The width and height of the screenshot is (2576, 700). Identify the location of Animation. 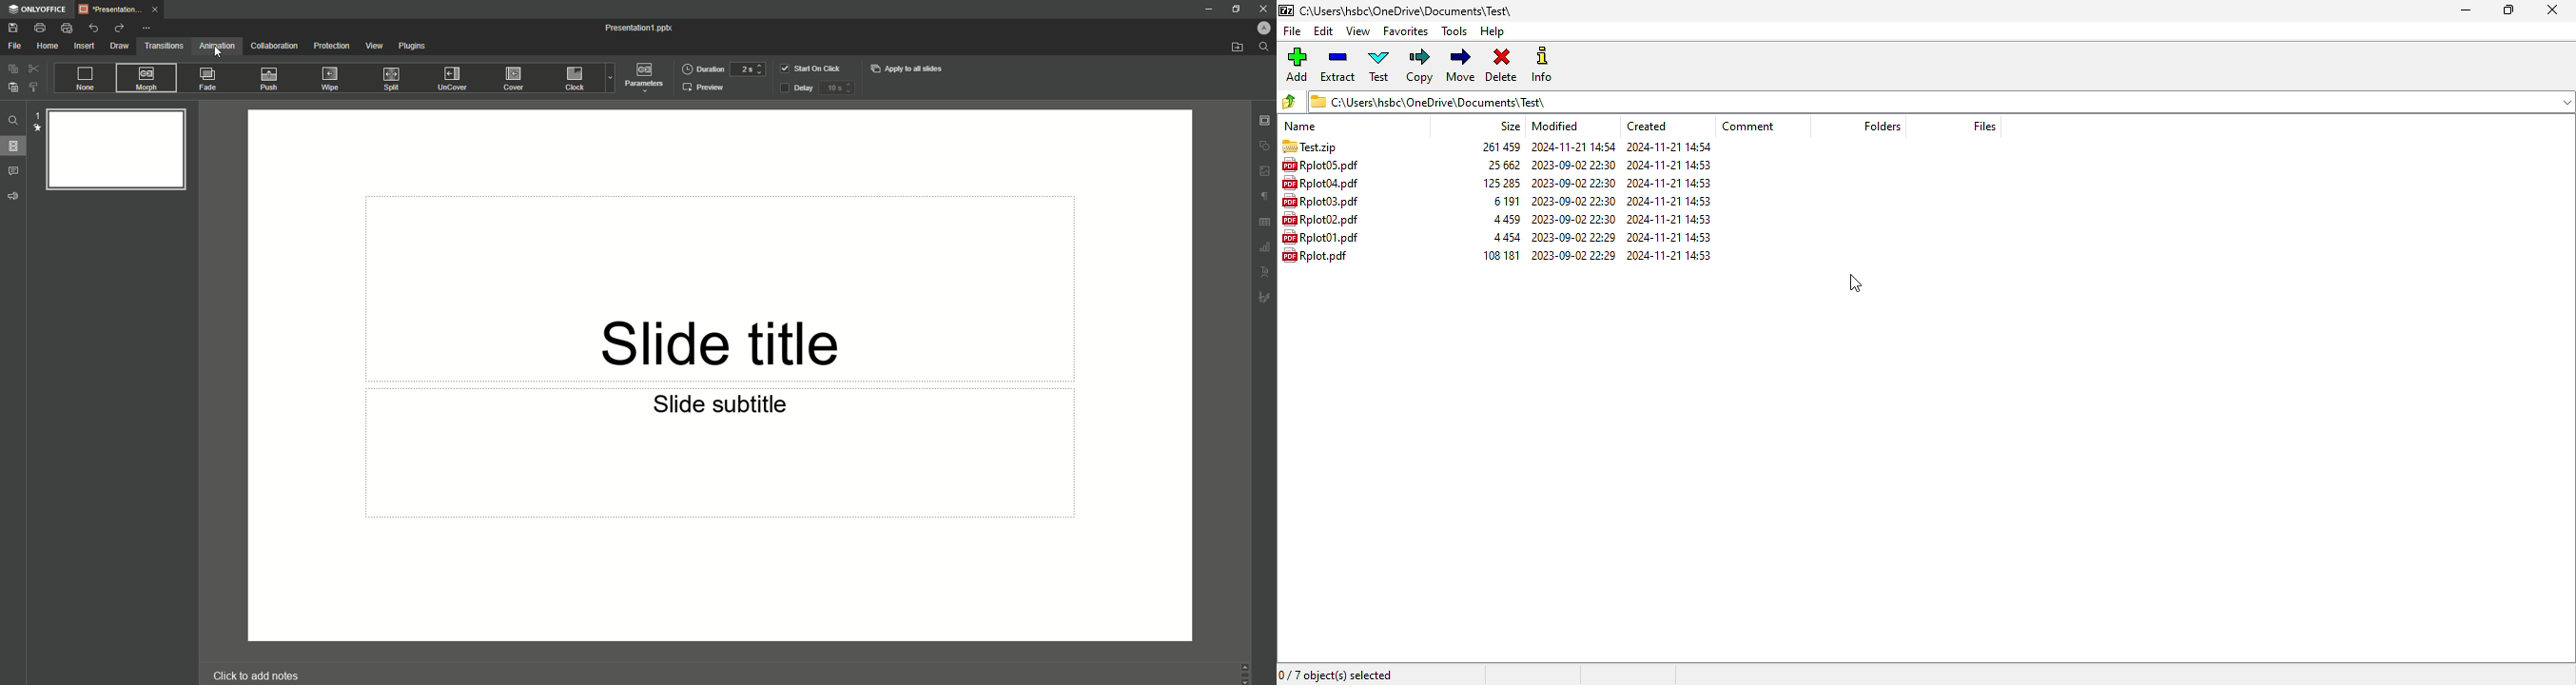
(217, 47).